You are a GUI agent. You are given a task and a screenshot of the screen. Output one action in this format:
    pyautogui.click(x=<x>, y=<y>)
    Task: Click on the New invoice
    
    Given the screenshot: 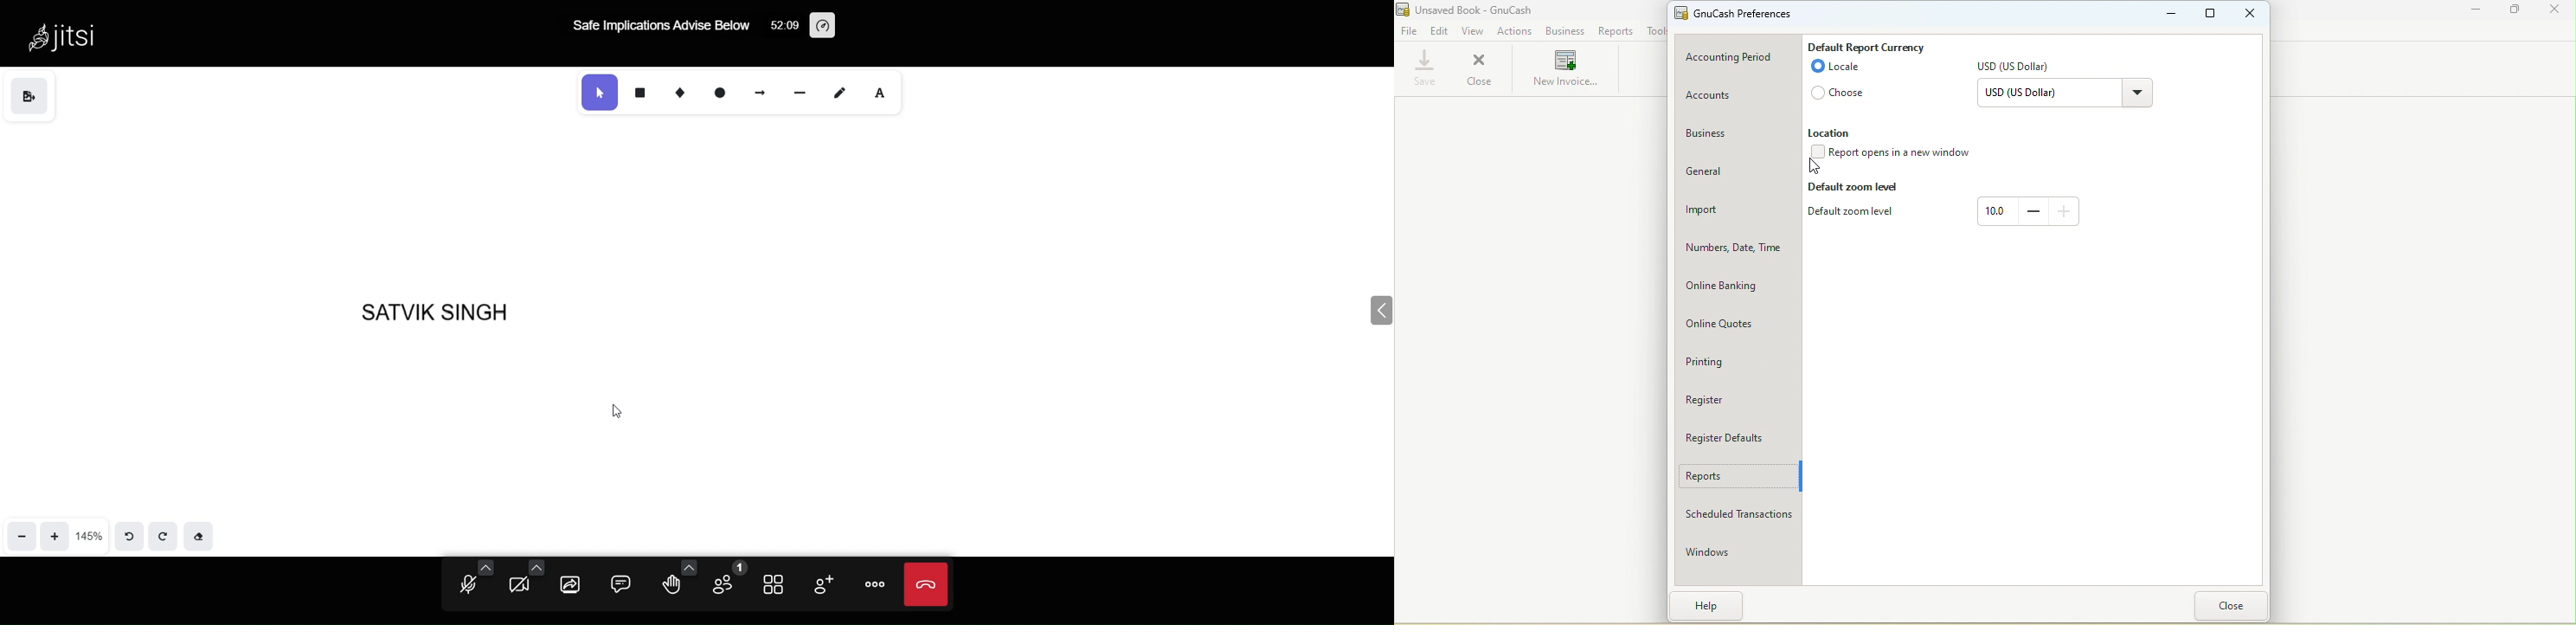 What is the action you would take?
    pyautogui.click(x=1565, y=70)
    